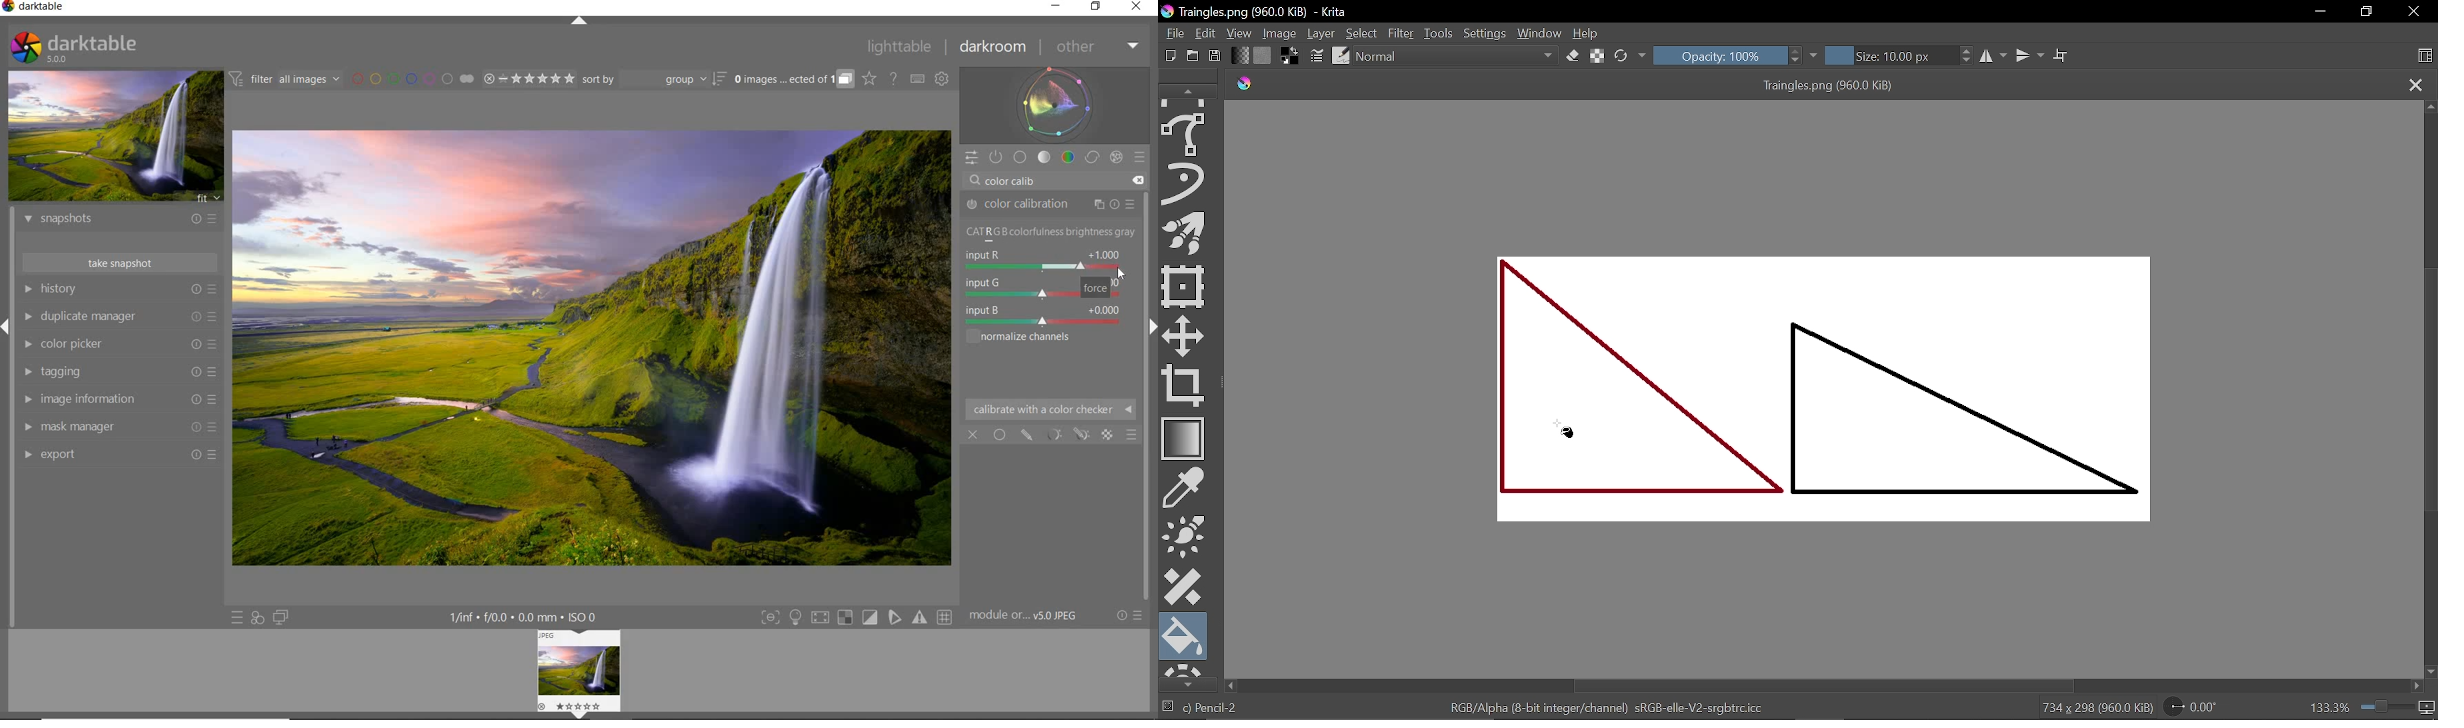  What do you see at coordinates (1602, 709) in the screenshot?
I see `RGB/Alpha (8-bit integer/channel) sRGB-elle-V2-srgbtrc.icc` at bounding box center [1602, 709].